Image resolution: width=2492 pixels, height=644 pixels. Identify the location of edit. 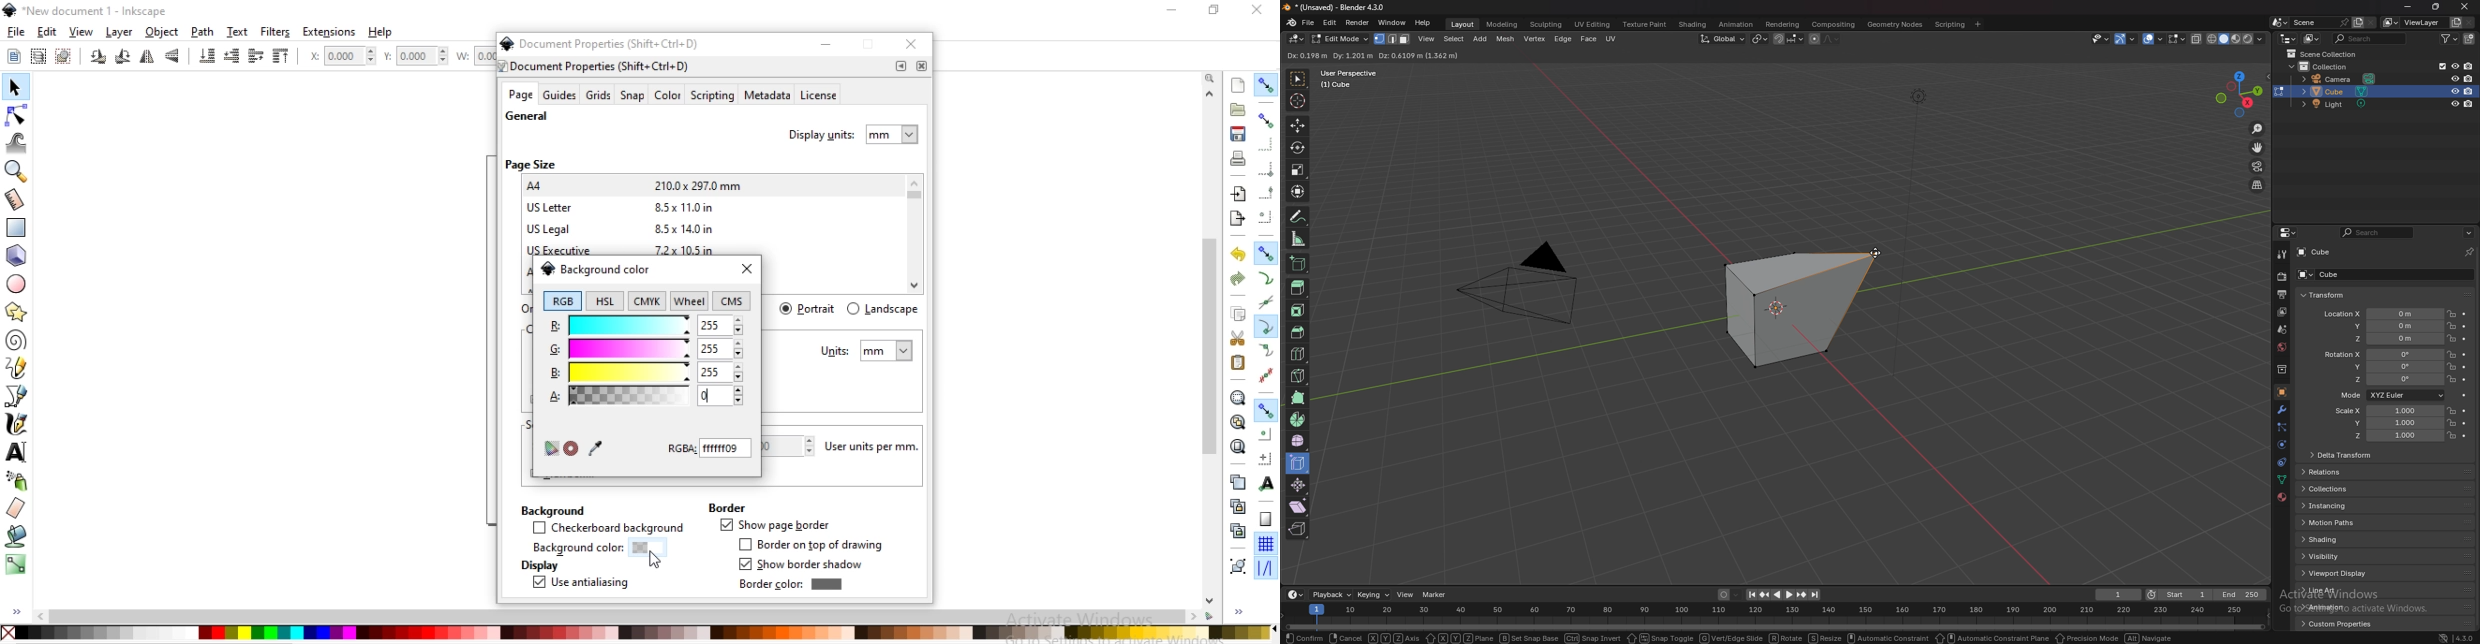
(46, 32).